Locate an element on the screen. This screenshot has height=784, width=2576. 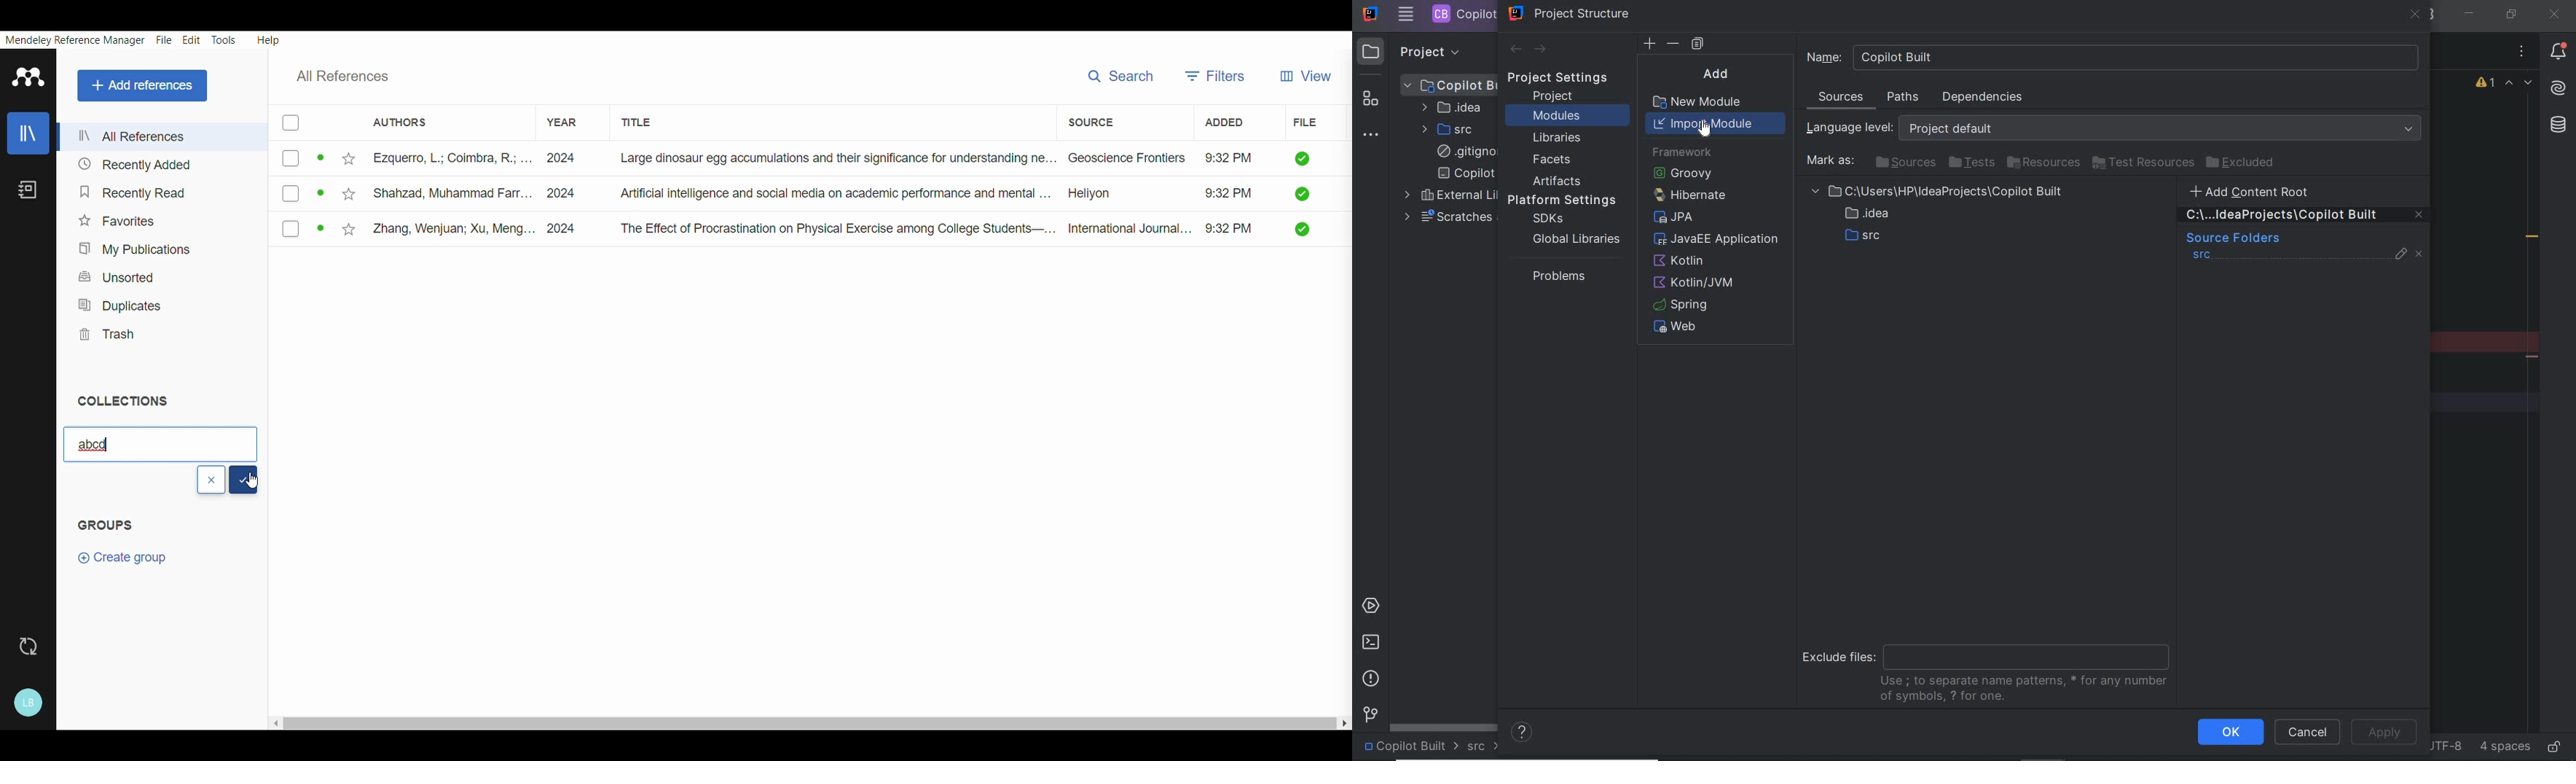
Scrollbar is located at coordinates (807, 719).